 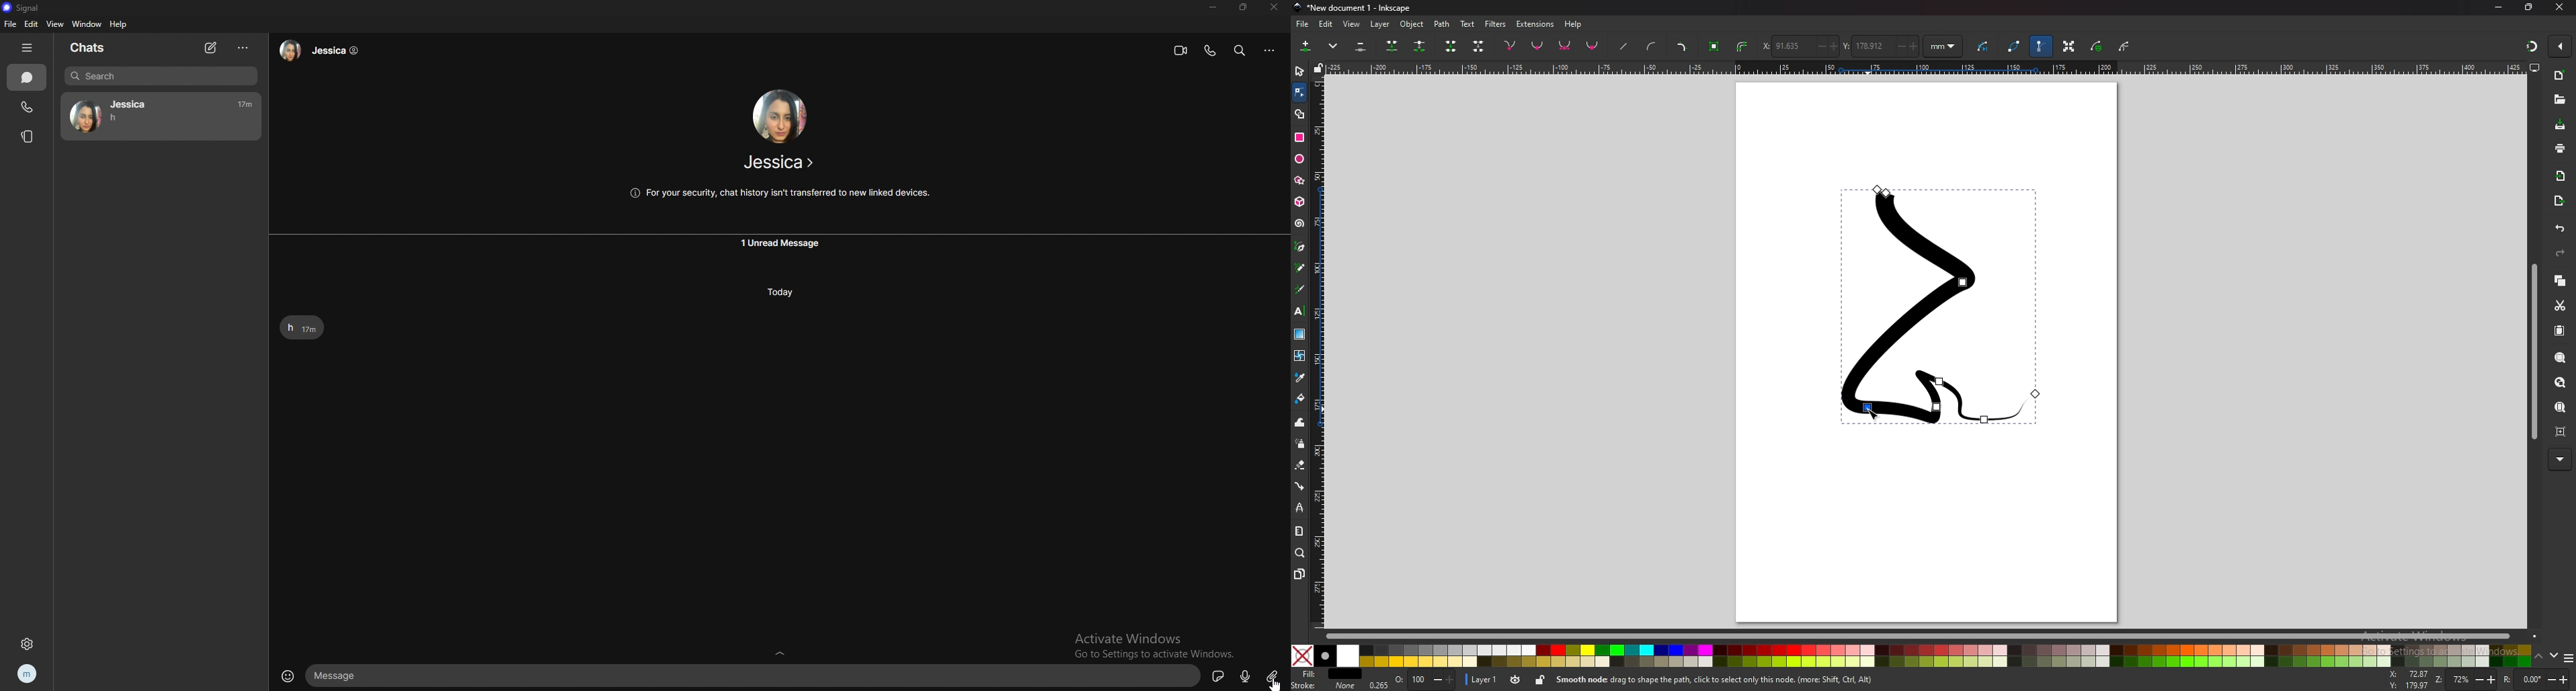 What do you see at coordinates (29, 136) in the screenshot?
I see `stories` at bounding box center [29, 136].